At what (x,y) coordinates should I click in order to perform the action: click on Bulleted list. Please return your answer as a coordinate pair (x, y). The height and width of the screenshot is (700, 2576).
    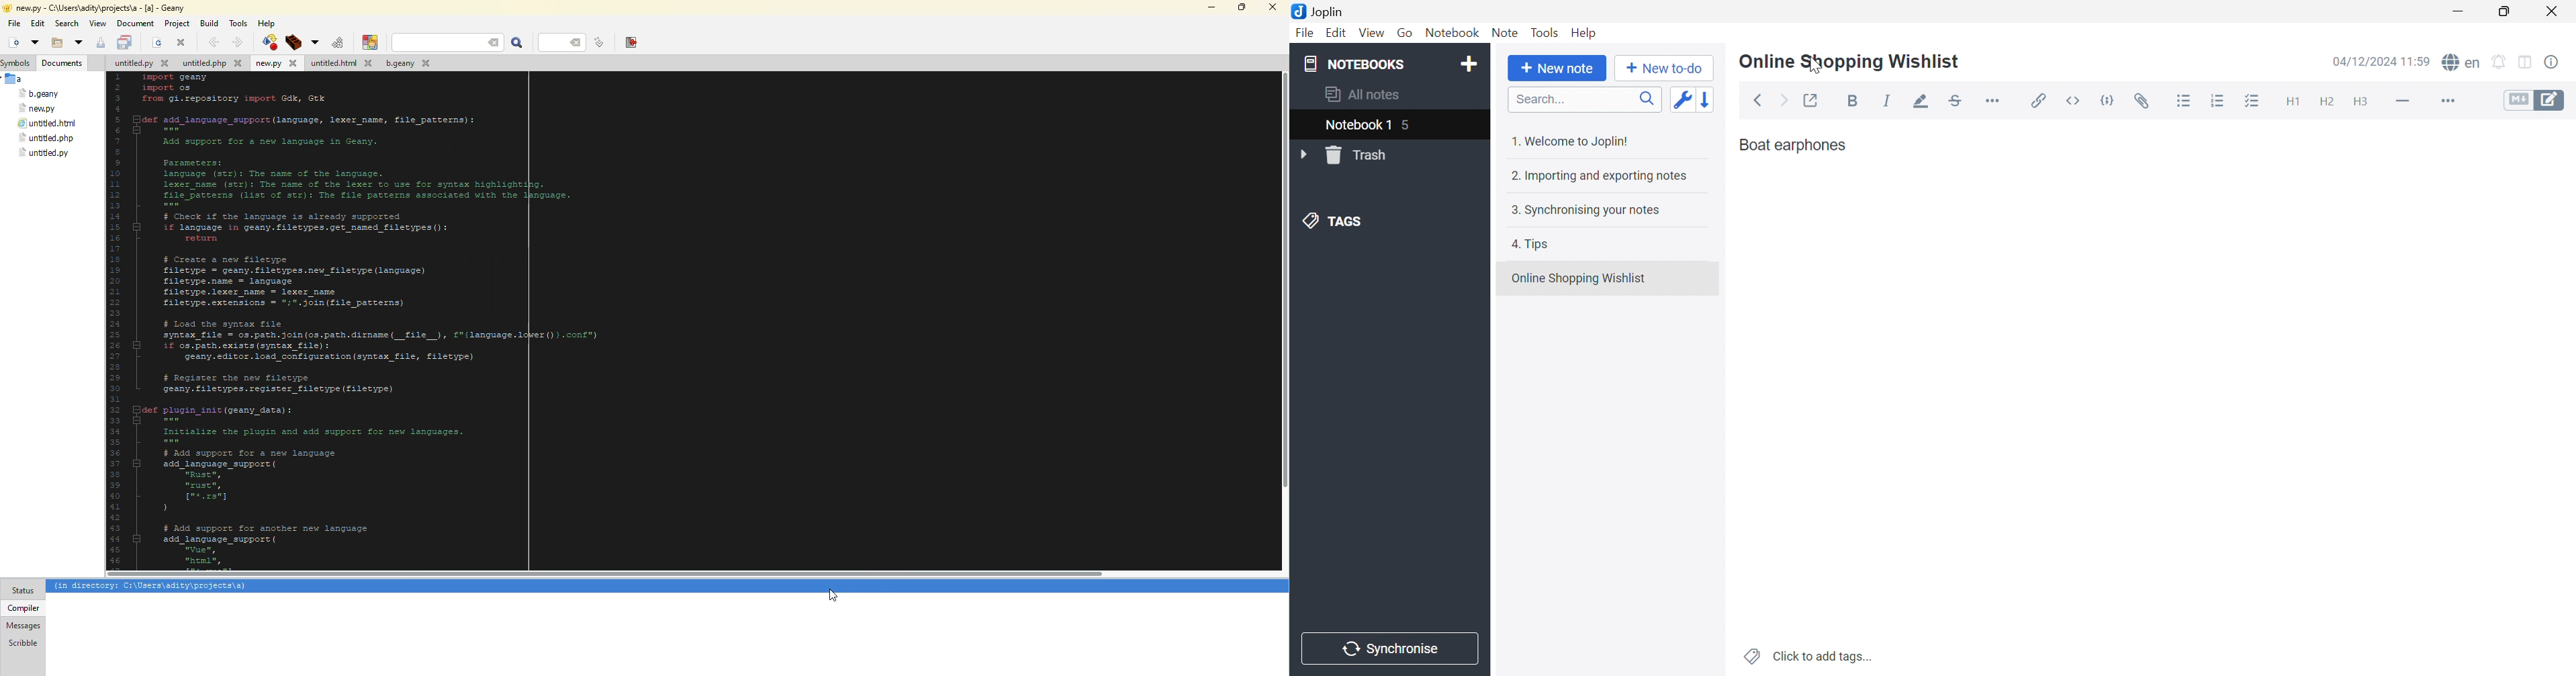
    Looking at the image, I should click on (2185, 103).